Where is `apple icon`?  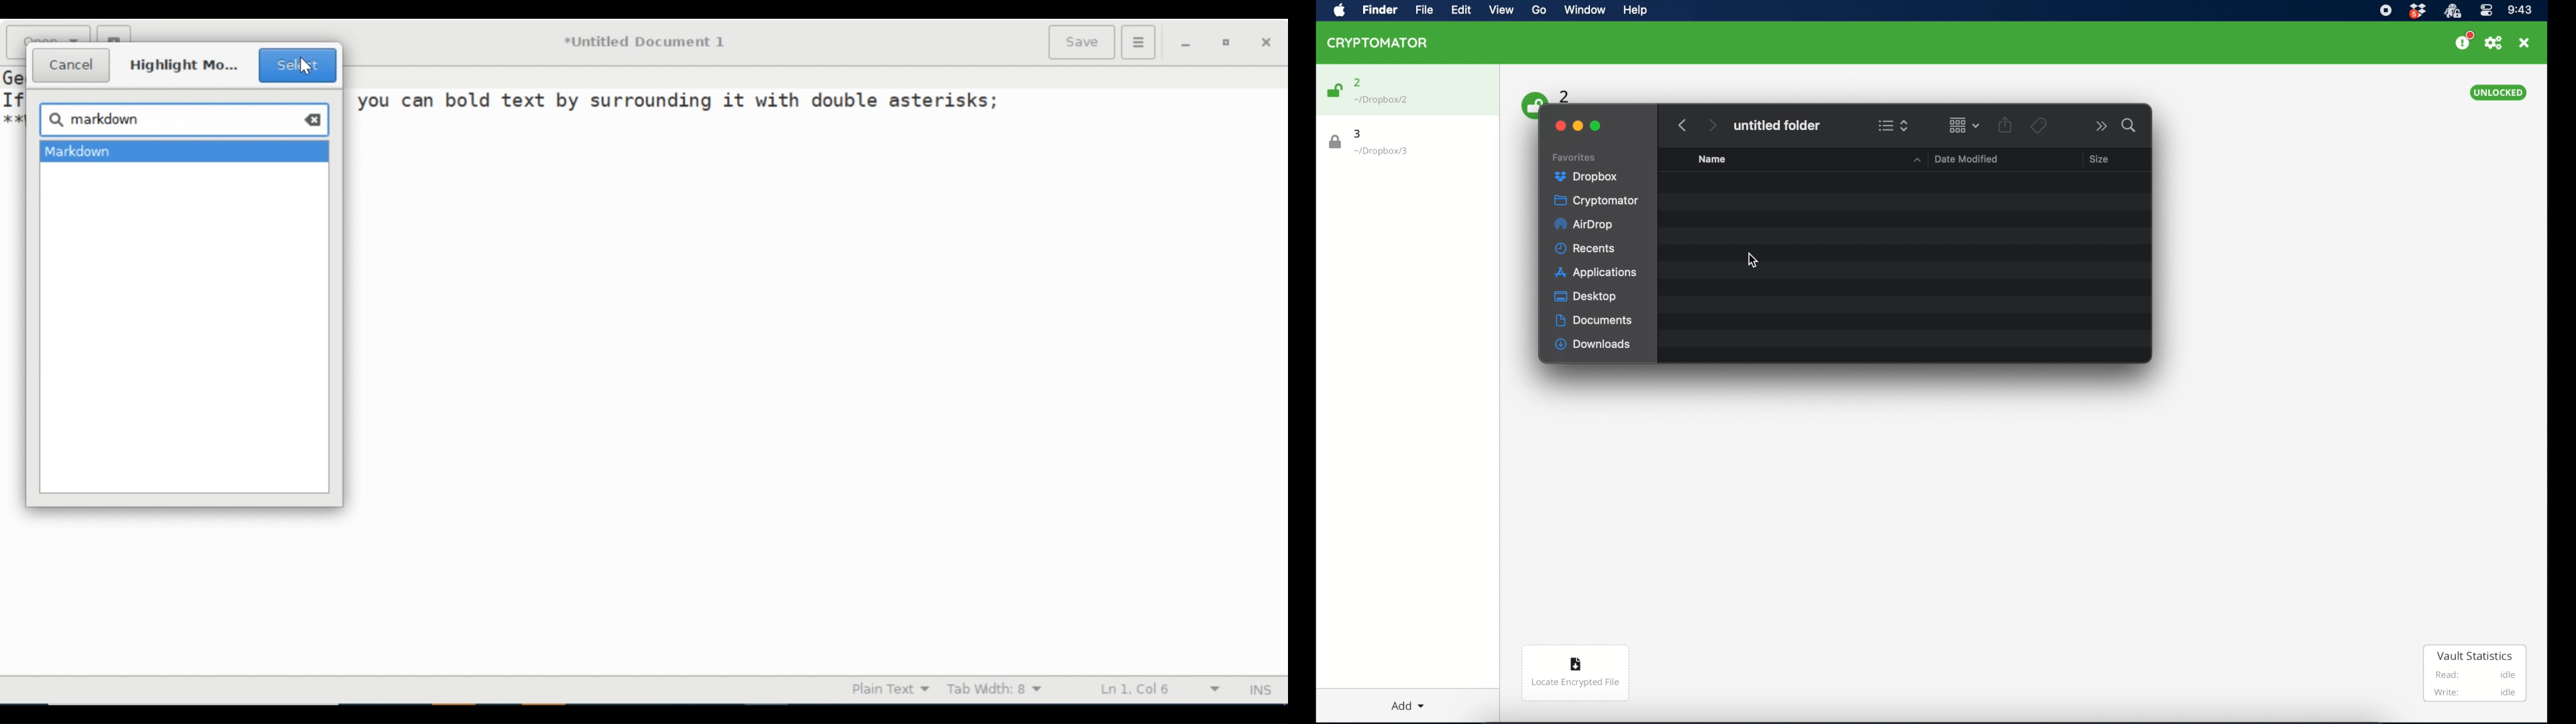 apple icon is located at coordinates (1340, 11).